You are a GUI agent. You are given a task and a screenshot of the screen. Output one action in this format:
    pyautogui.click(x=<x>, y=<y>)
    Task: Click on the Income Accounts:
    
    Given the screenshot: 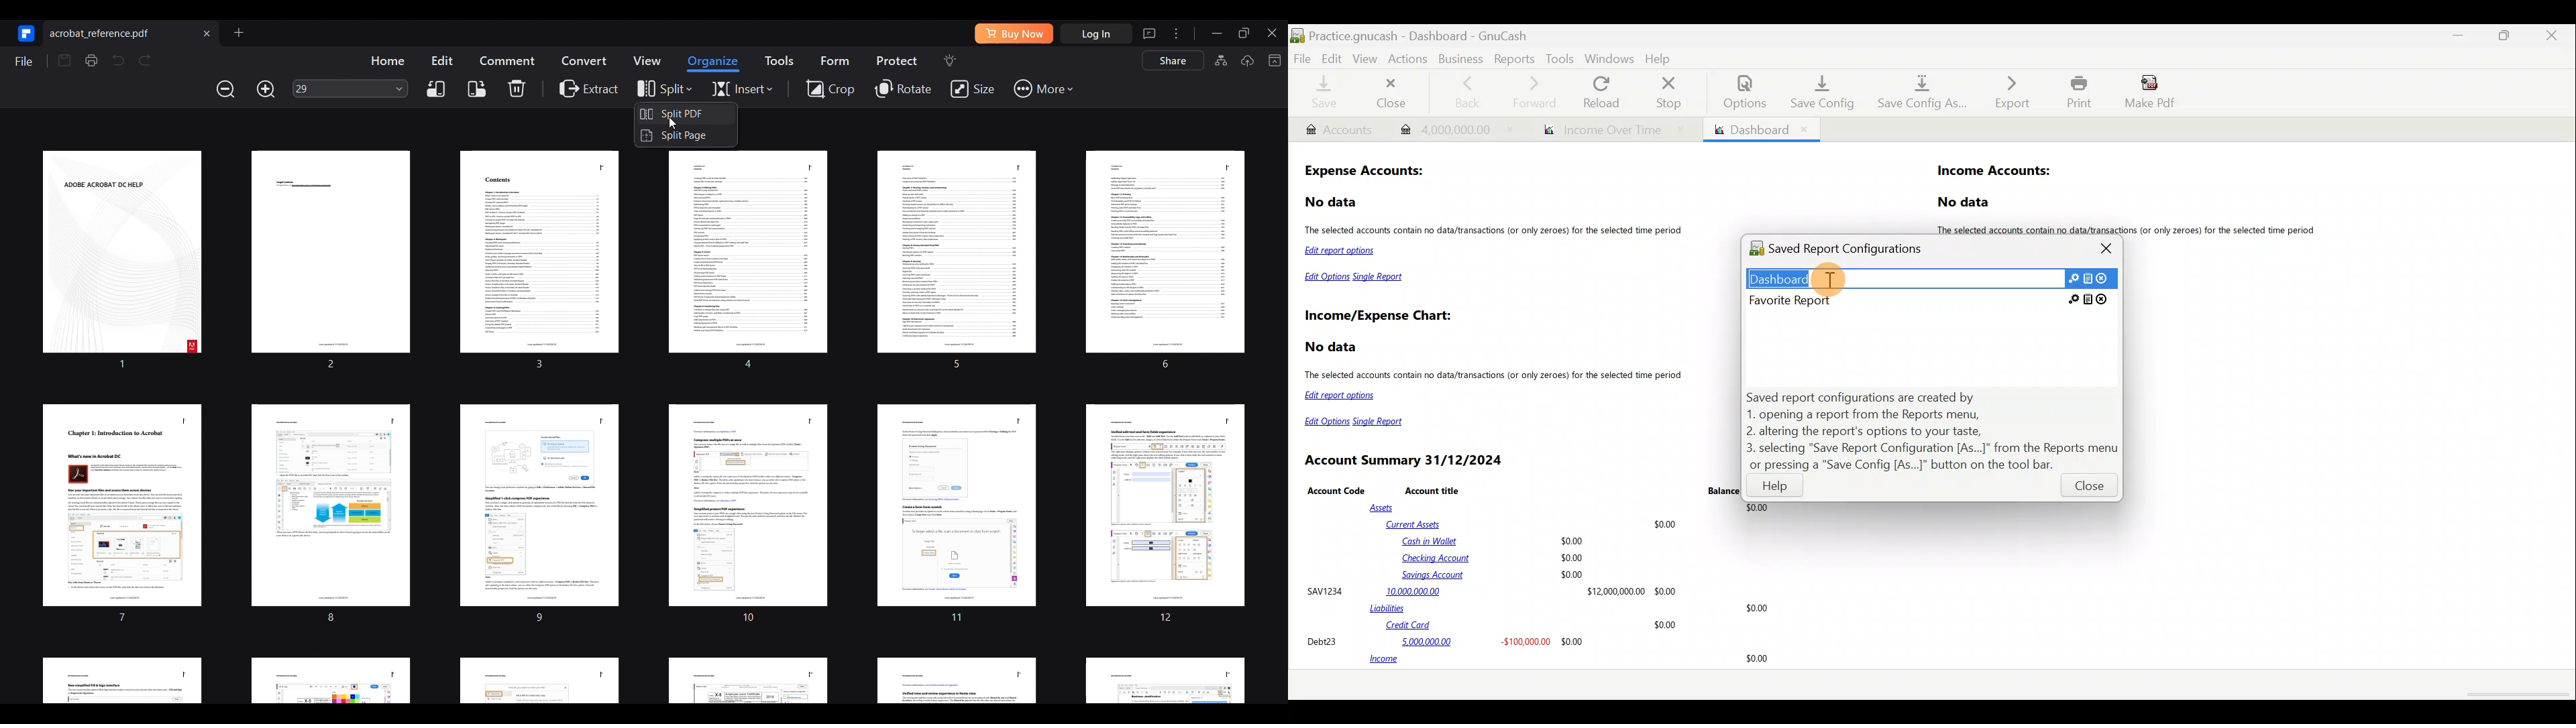 What is the action you would take?
    pyautogui.click(x=1995, y=172)
    